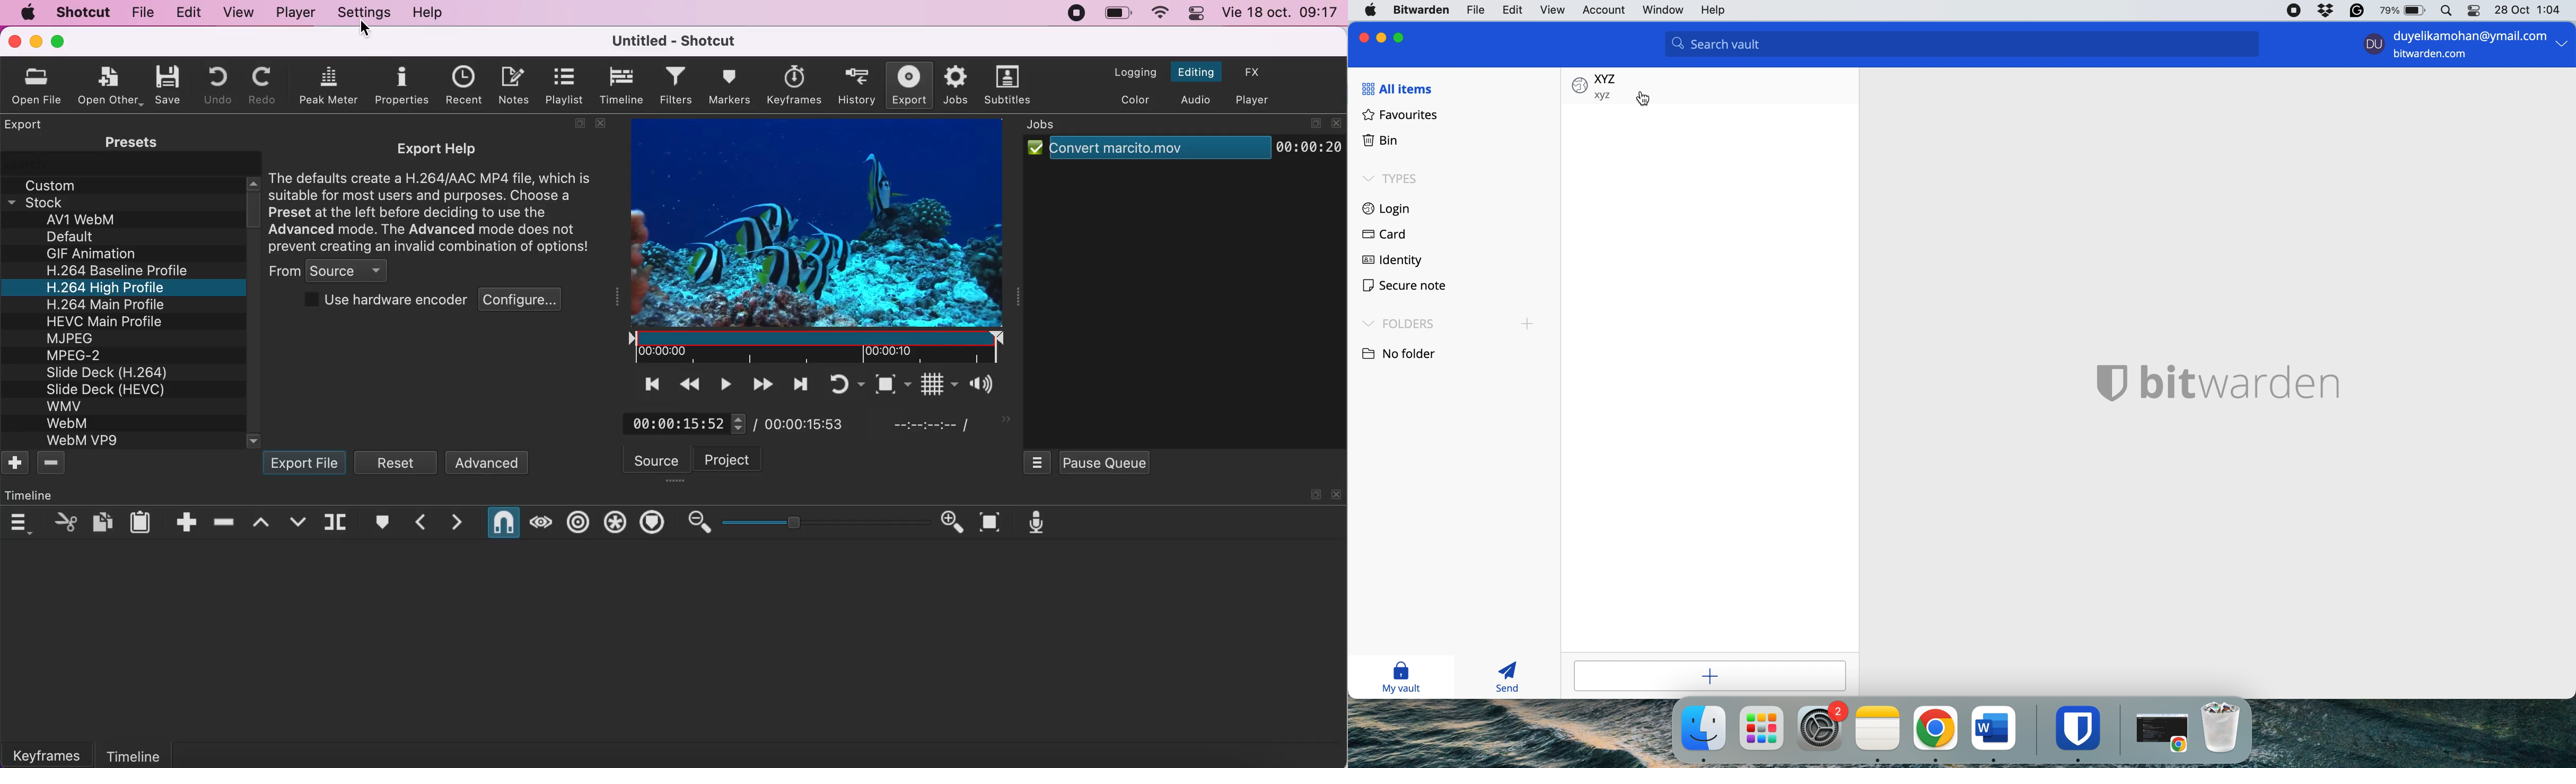 The height and width of the screenshot is (784, 2576). I want to click on export panel, so click(24, 124).